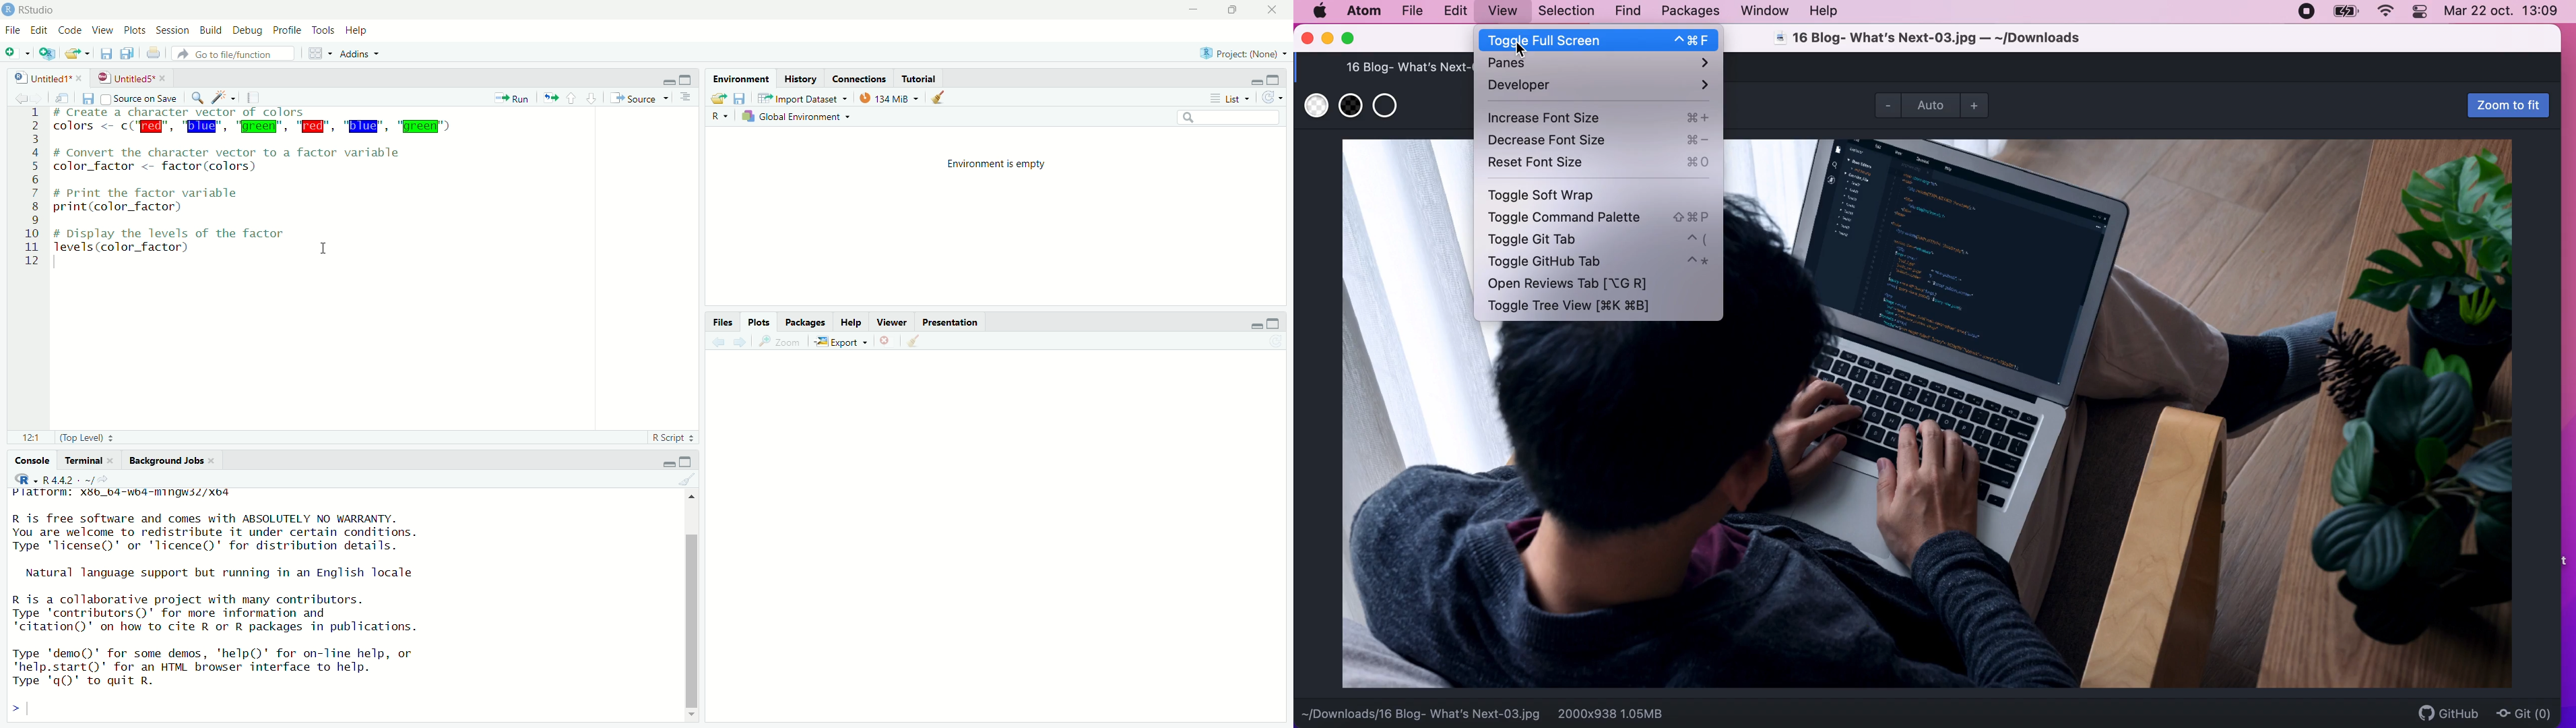 This screenshot has width=2576, height=728. Describe the element at coordinates (66, 100) in the screenshot. I see `show in new window` at that location.